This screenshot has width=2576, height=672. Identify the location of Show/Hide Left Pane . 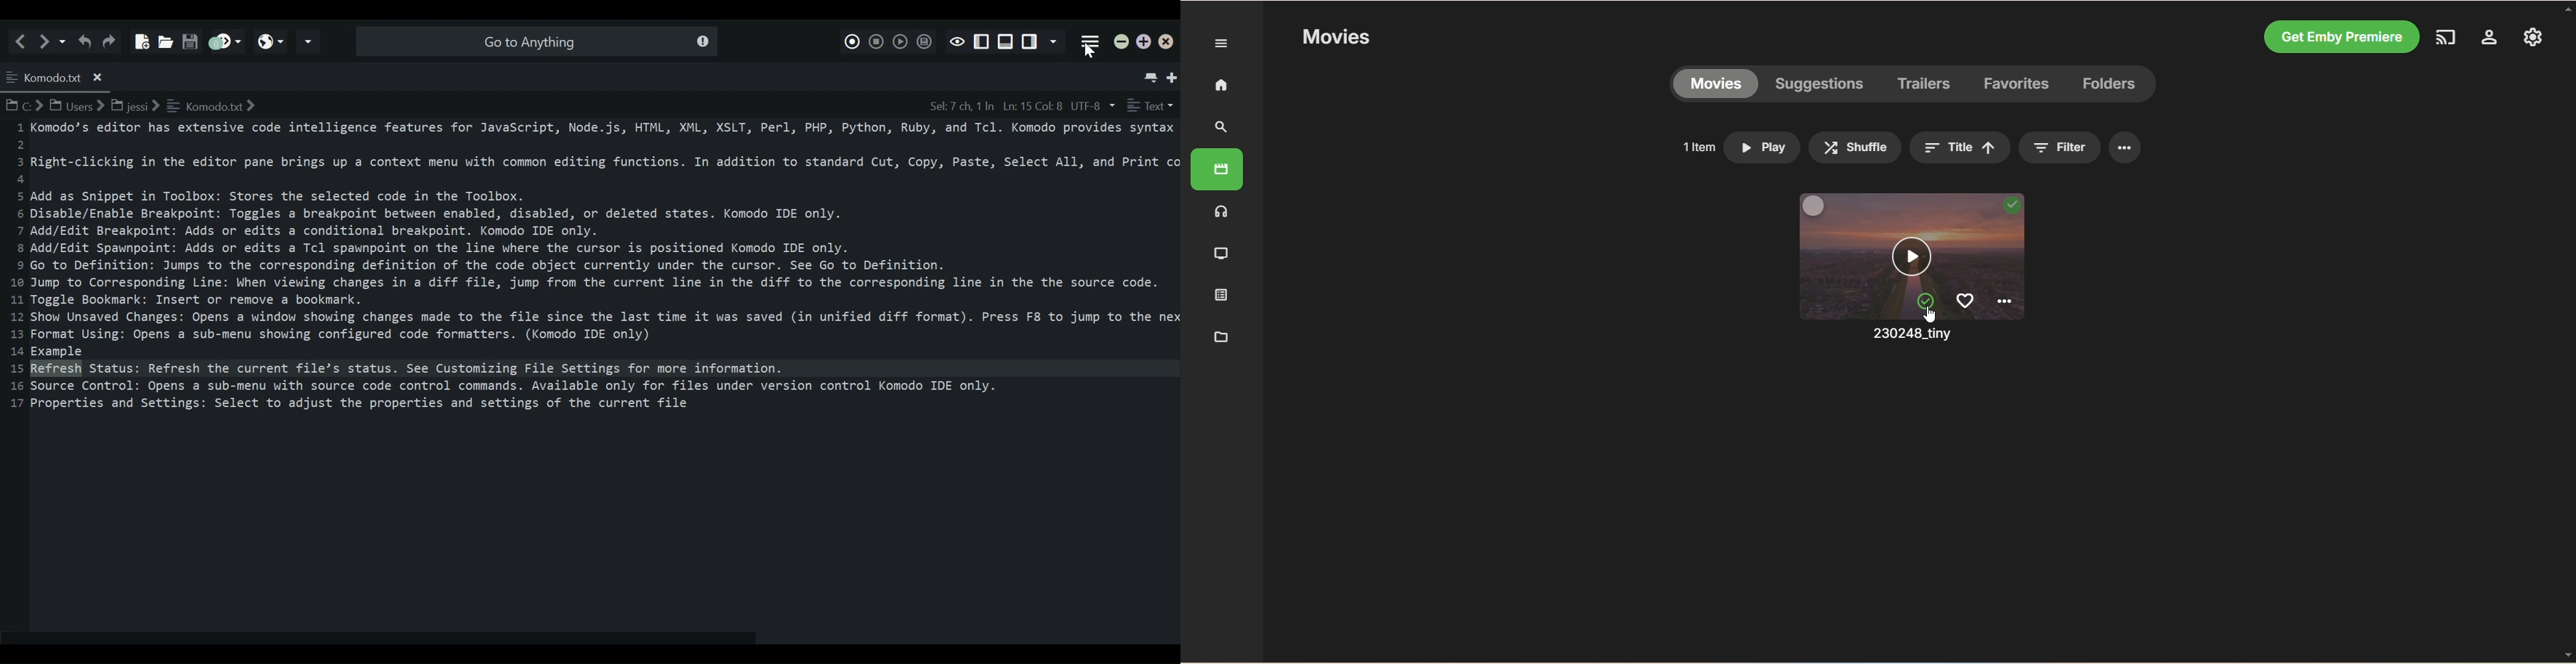
(1032, 42).